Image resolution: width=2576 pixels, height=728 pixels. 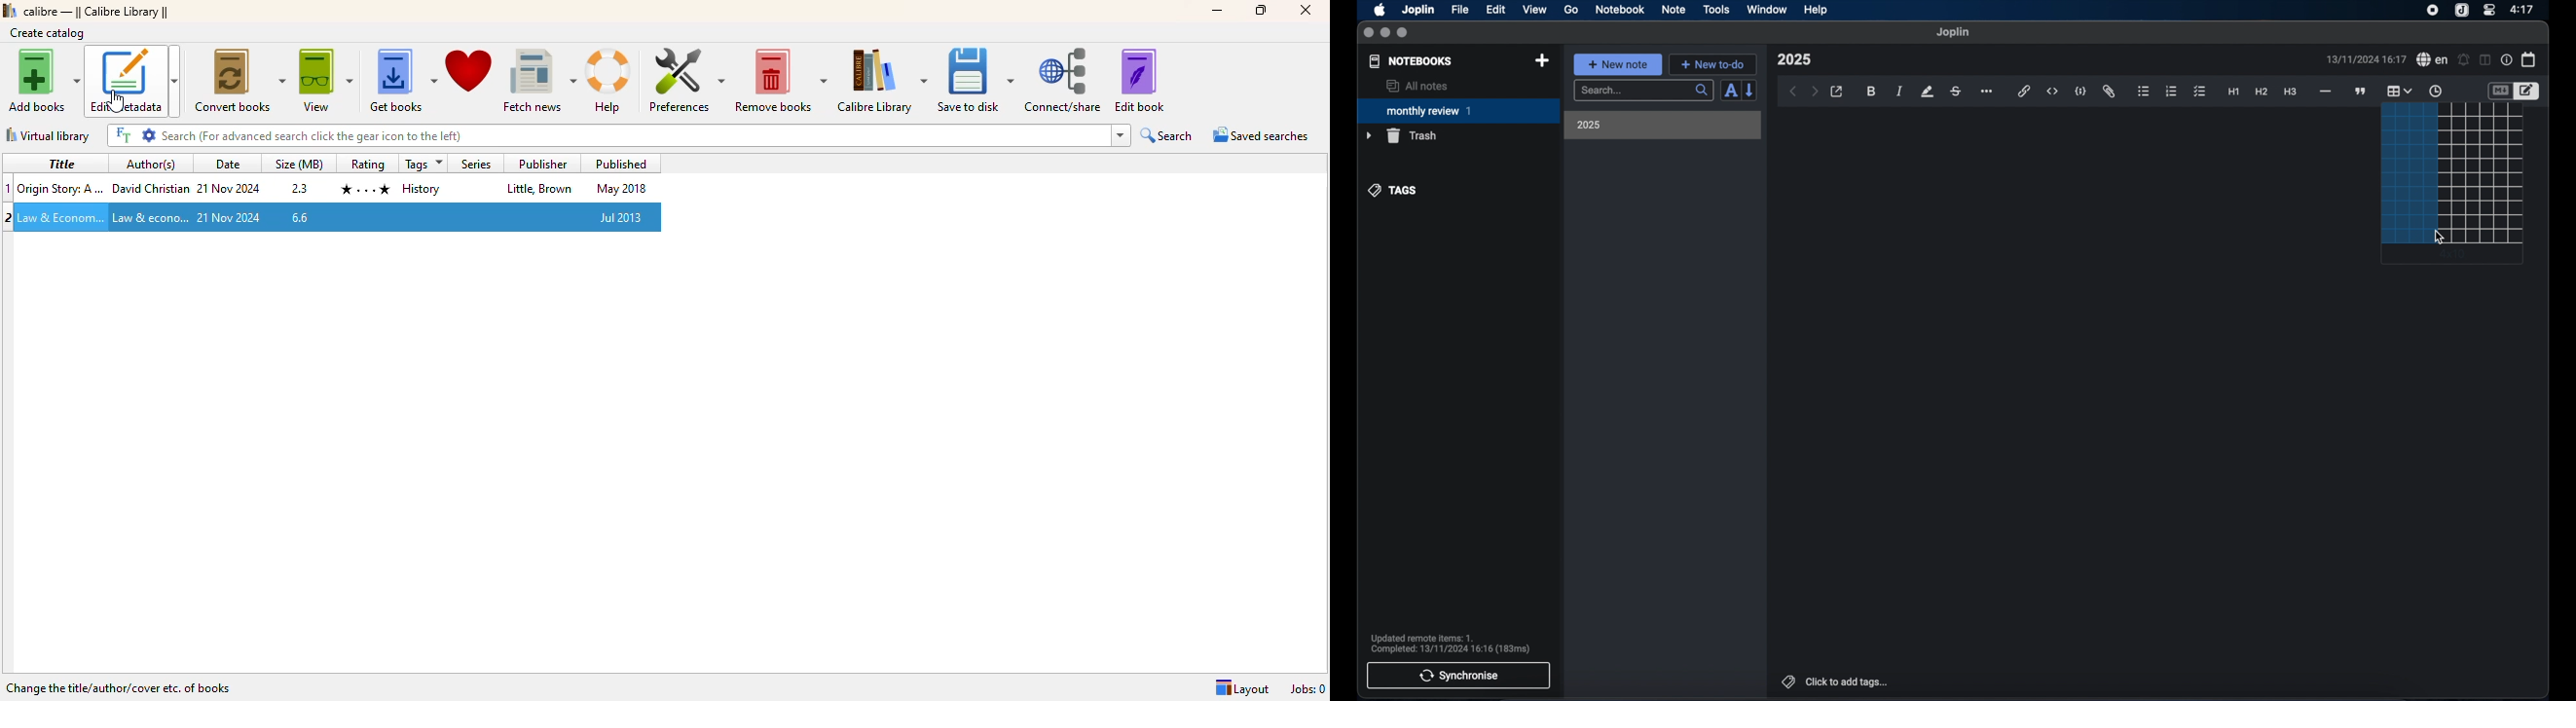 I want to click on heading 2, so click(x=2262, y=92).